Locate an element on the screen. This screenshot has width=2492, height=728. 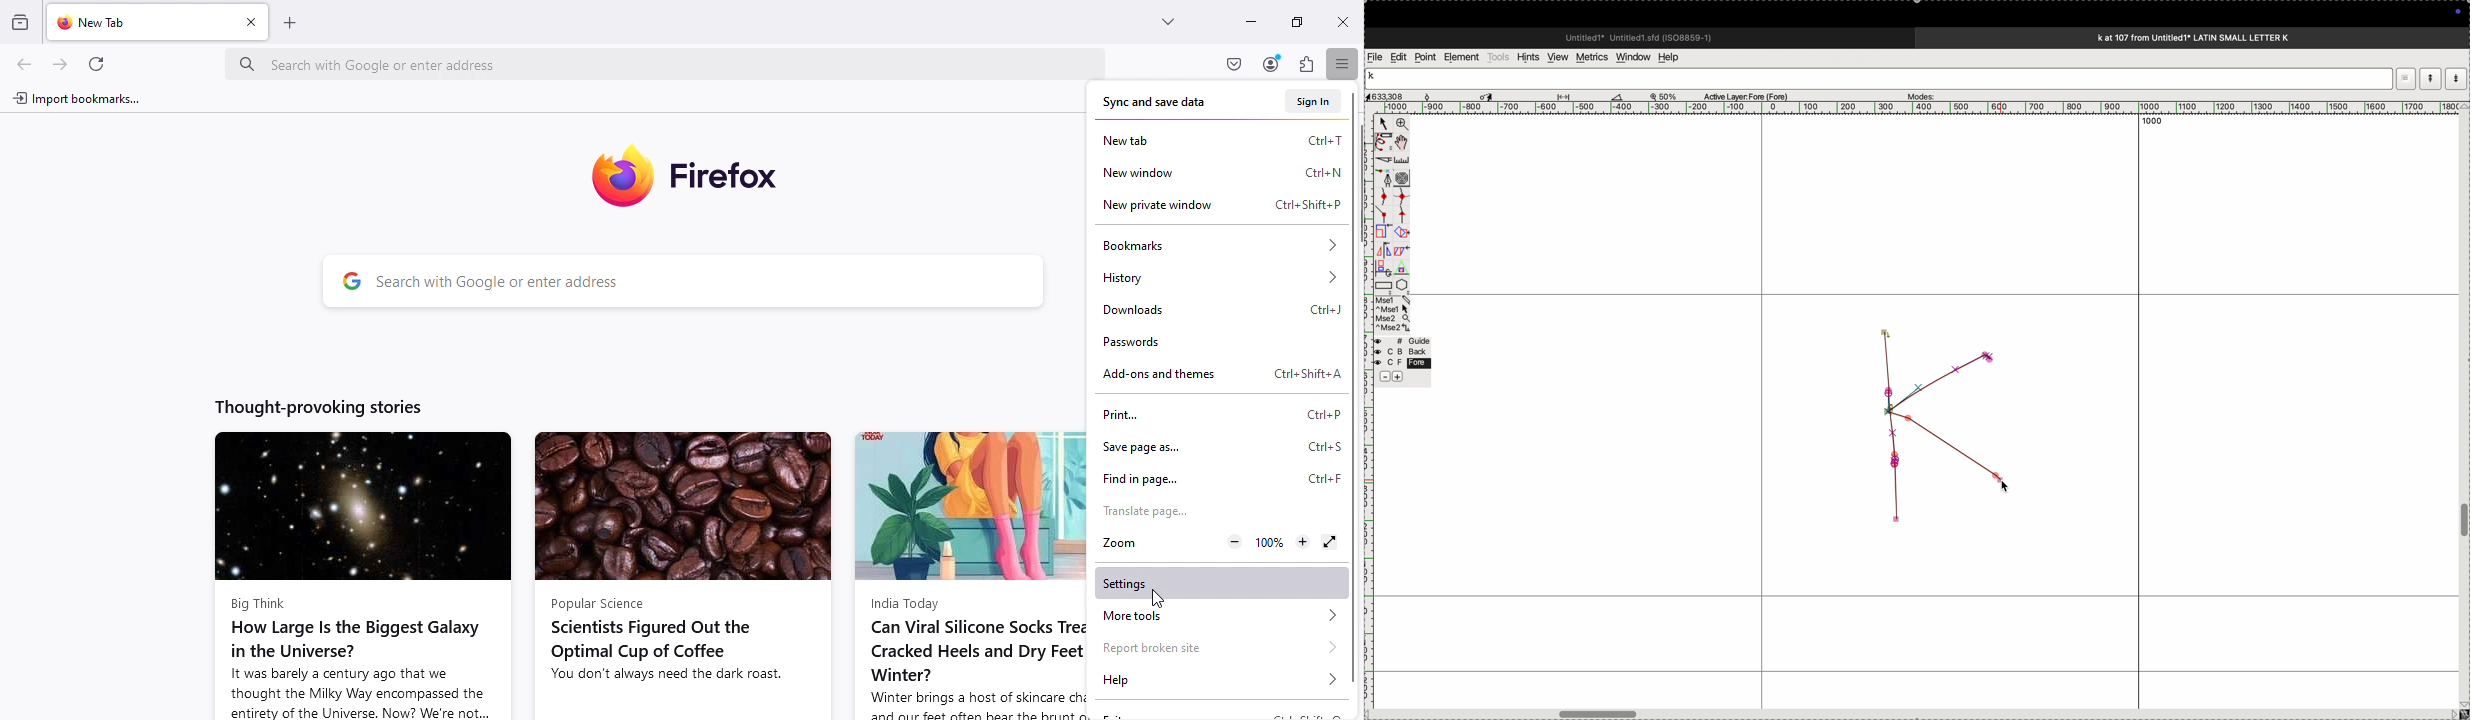
google logo is located at coordinates (350, 283).